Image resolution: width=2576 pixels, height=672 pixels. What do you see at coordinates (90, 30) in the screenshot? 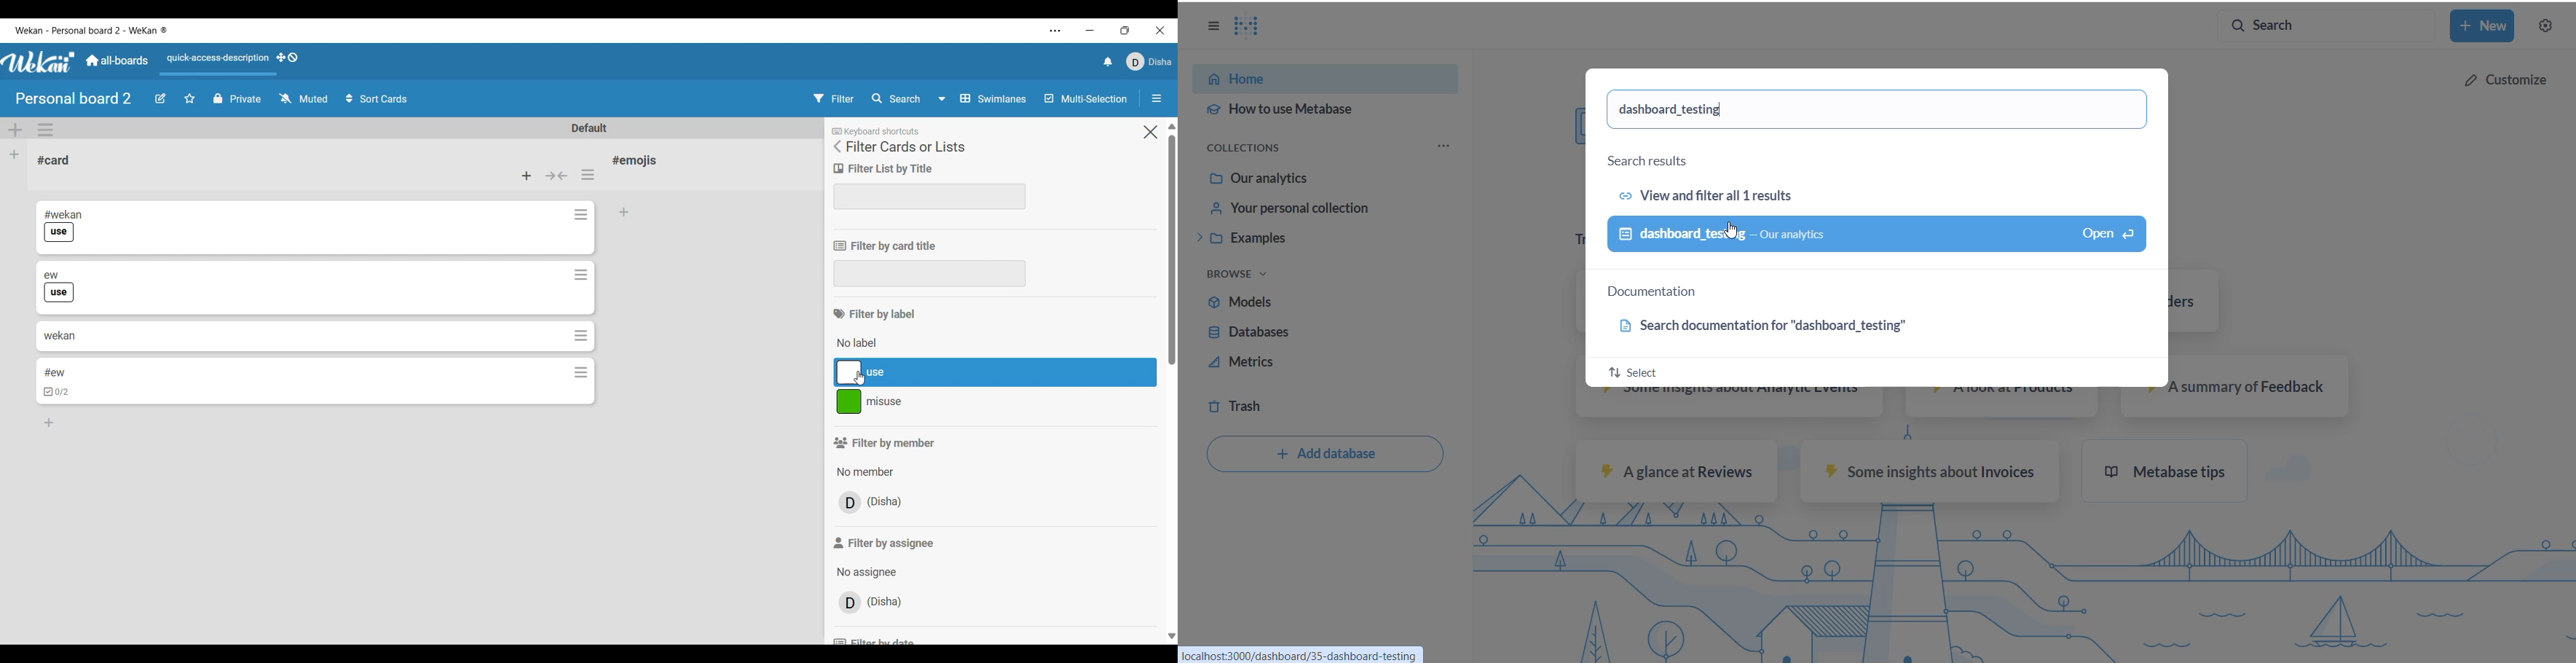
I see `Software and board name` at bounding box center [90, 30].